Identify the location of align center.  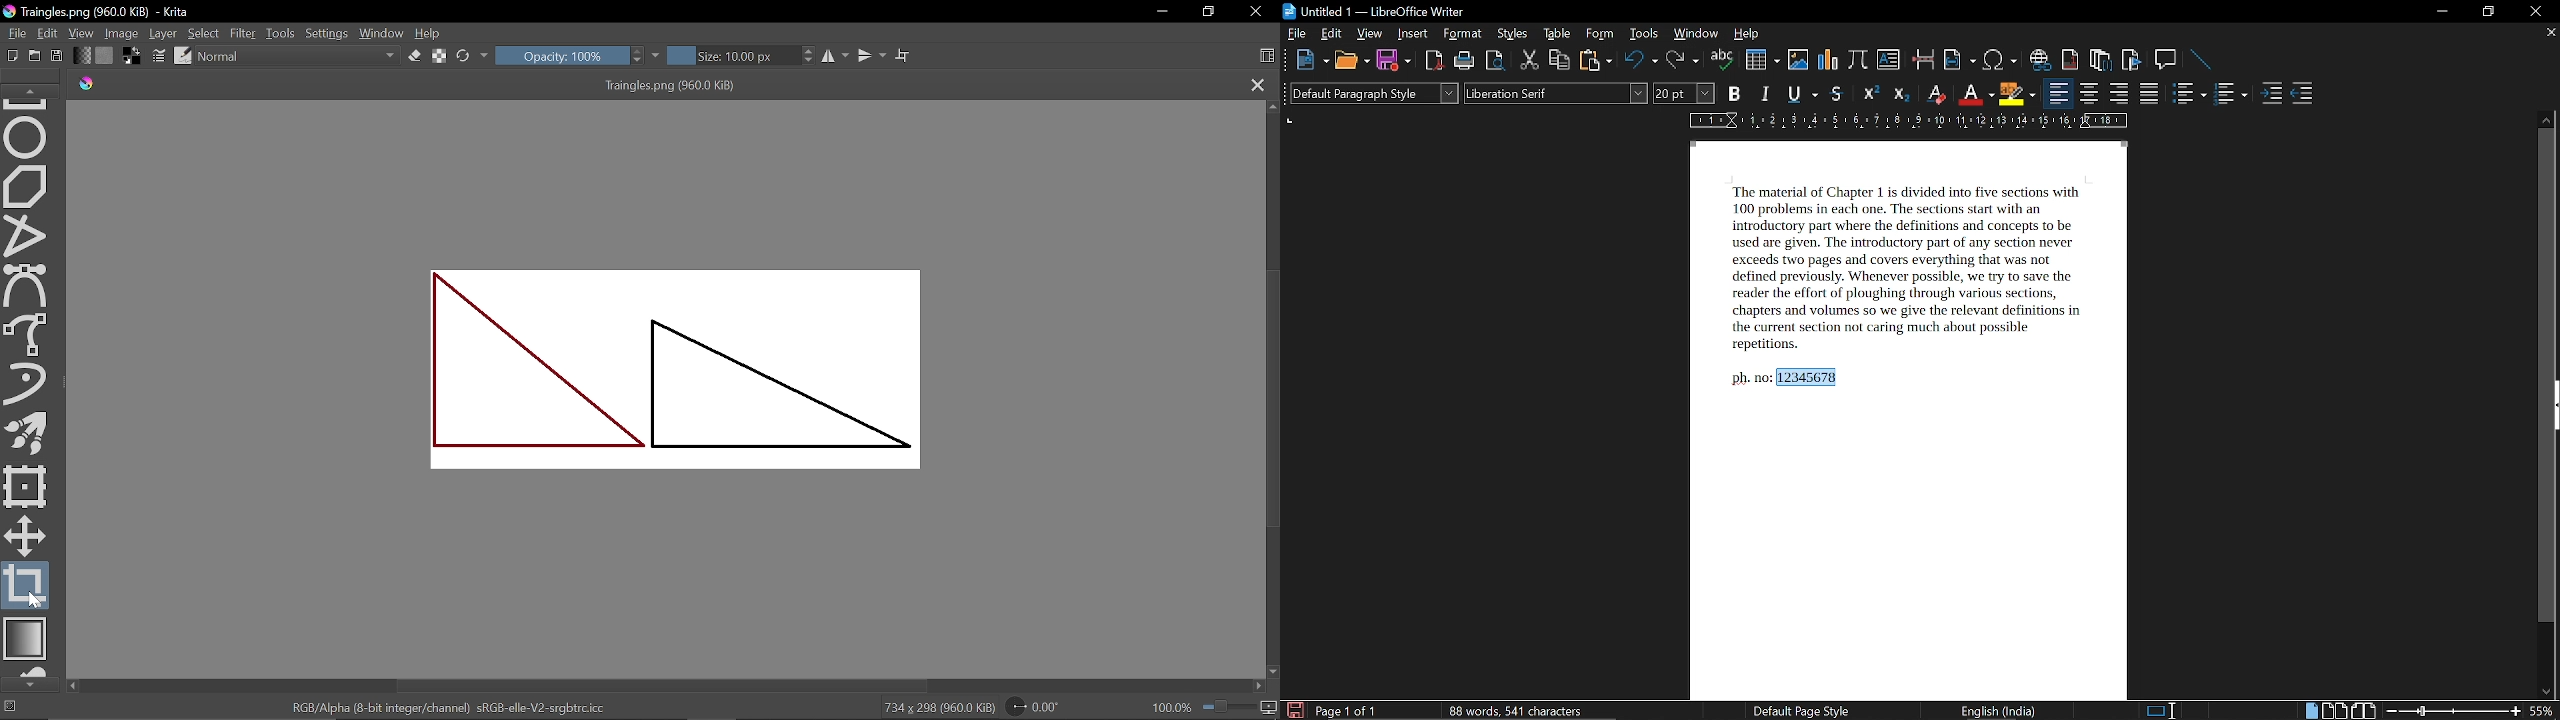
(2090, 95).